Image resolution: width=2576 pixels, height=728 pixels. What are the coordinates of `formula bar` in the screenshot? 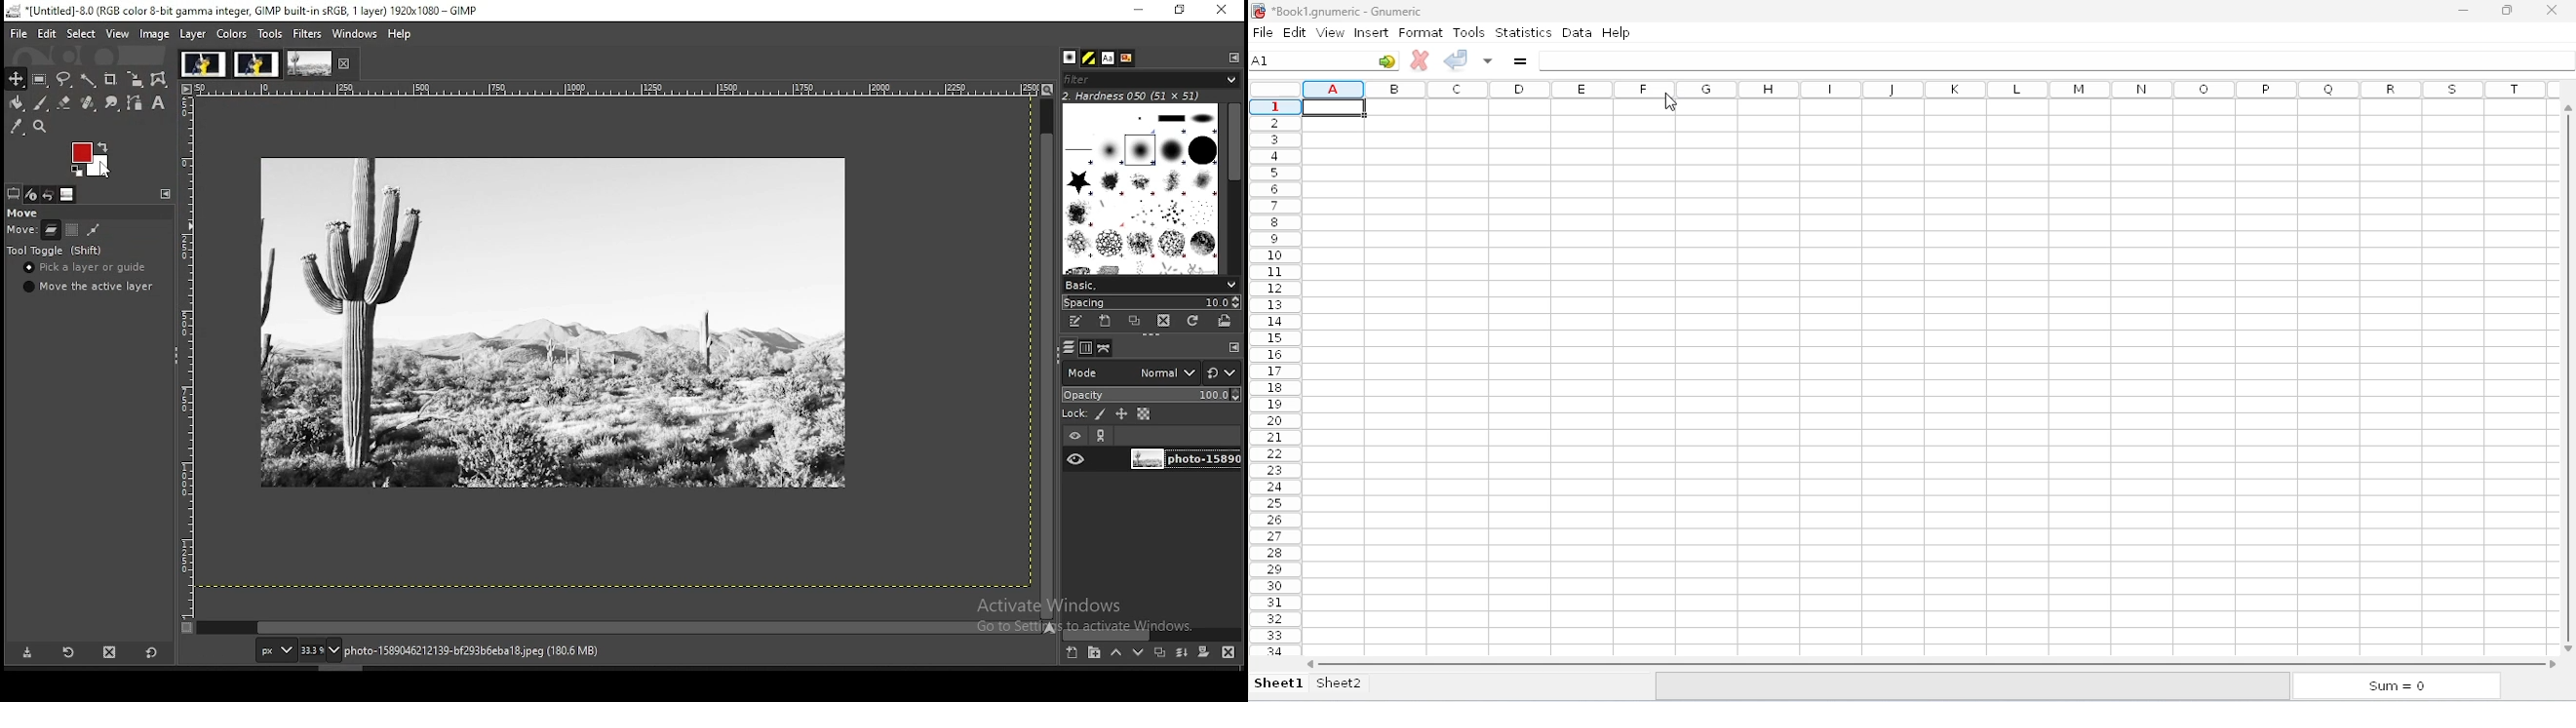 It's located at (2057, 61).